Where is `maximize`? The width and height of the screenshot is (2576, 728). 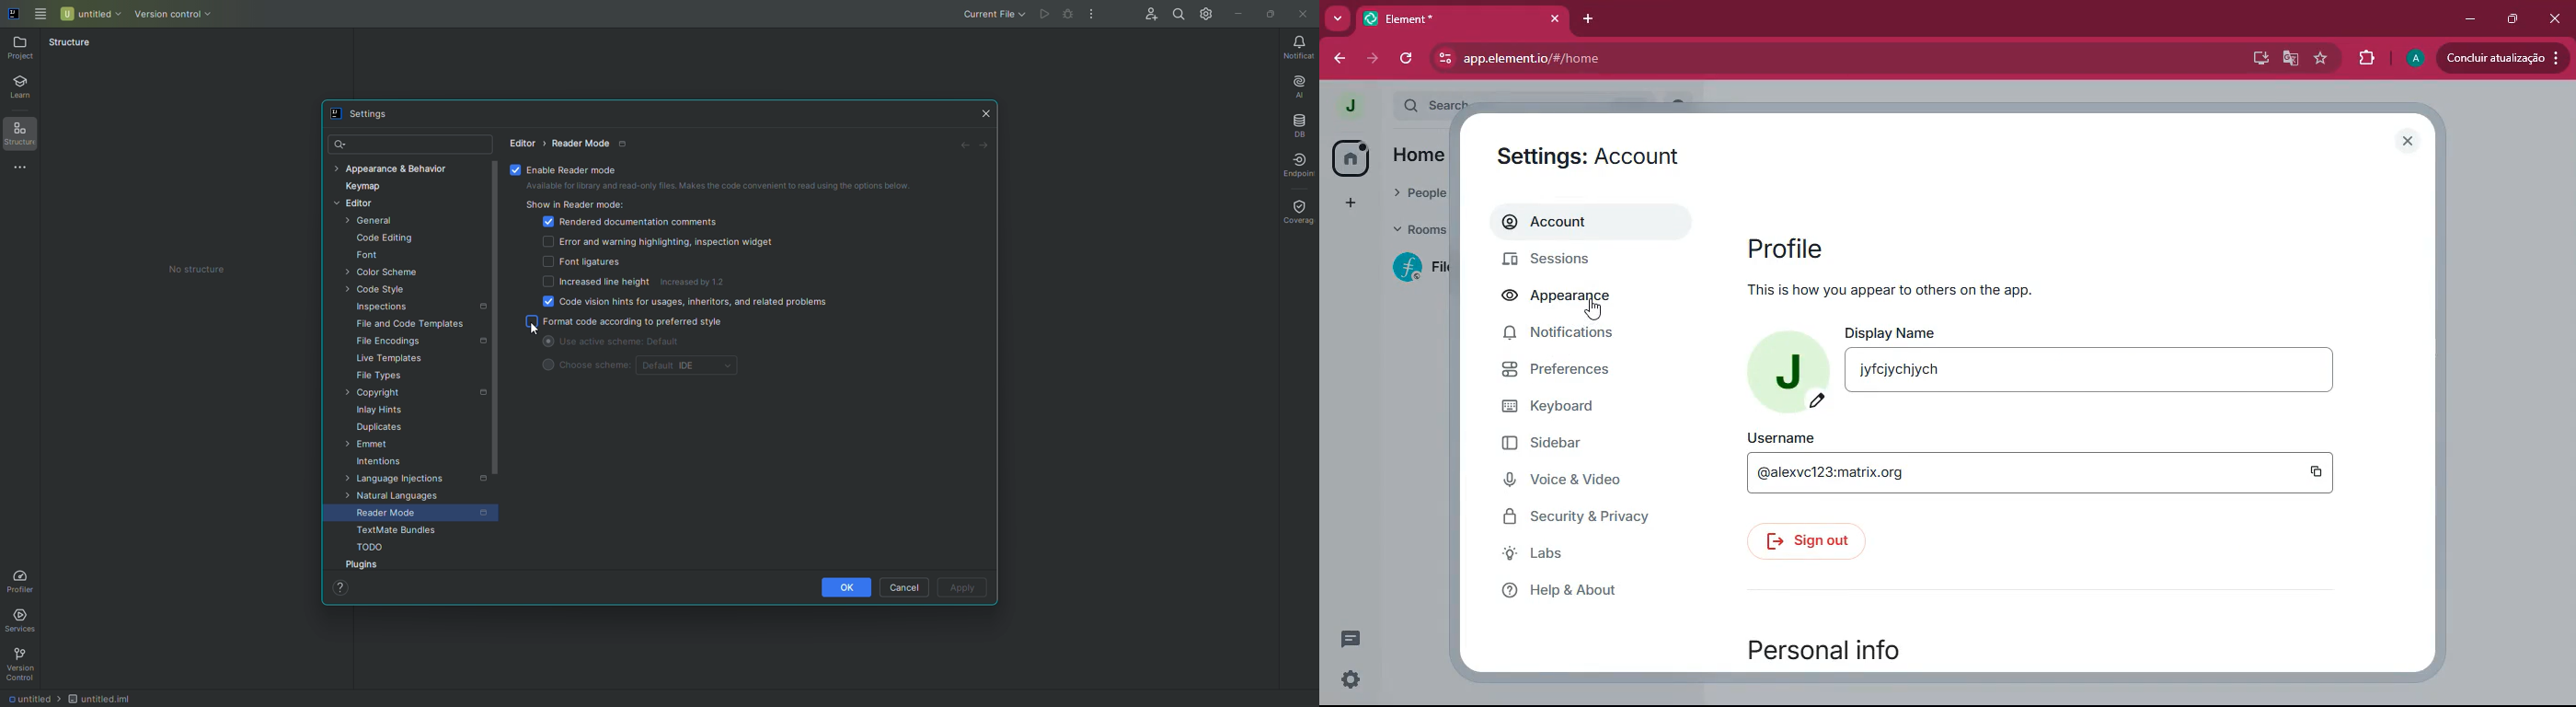 maximize is located at coordinates (2513, 20).